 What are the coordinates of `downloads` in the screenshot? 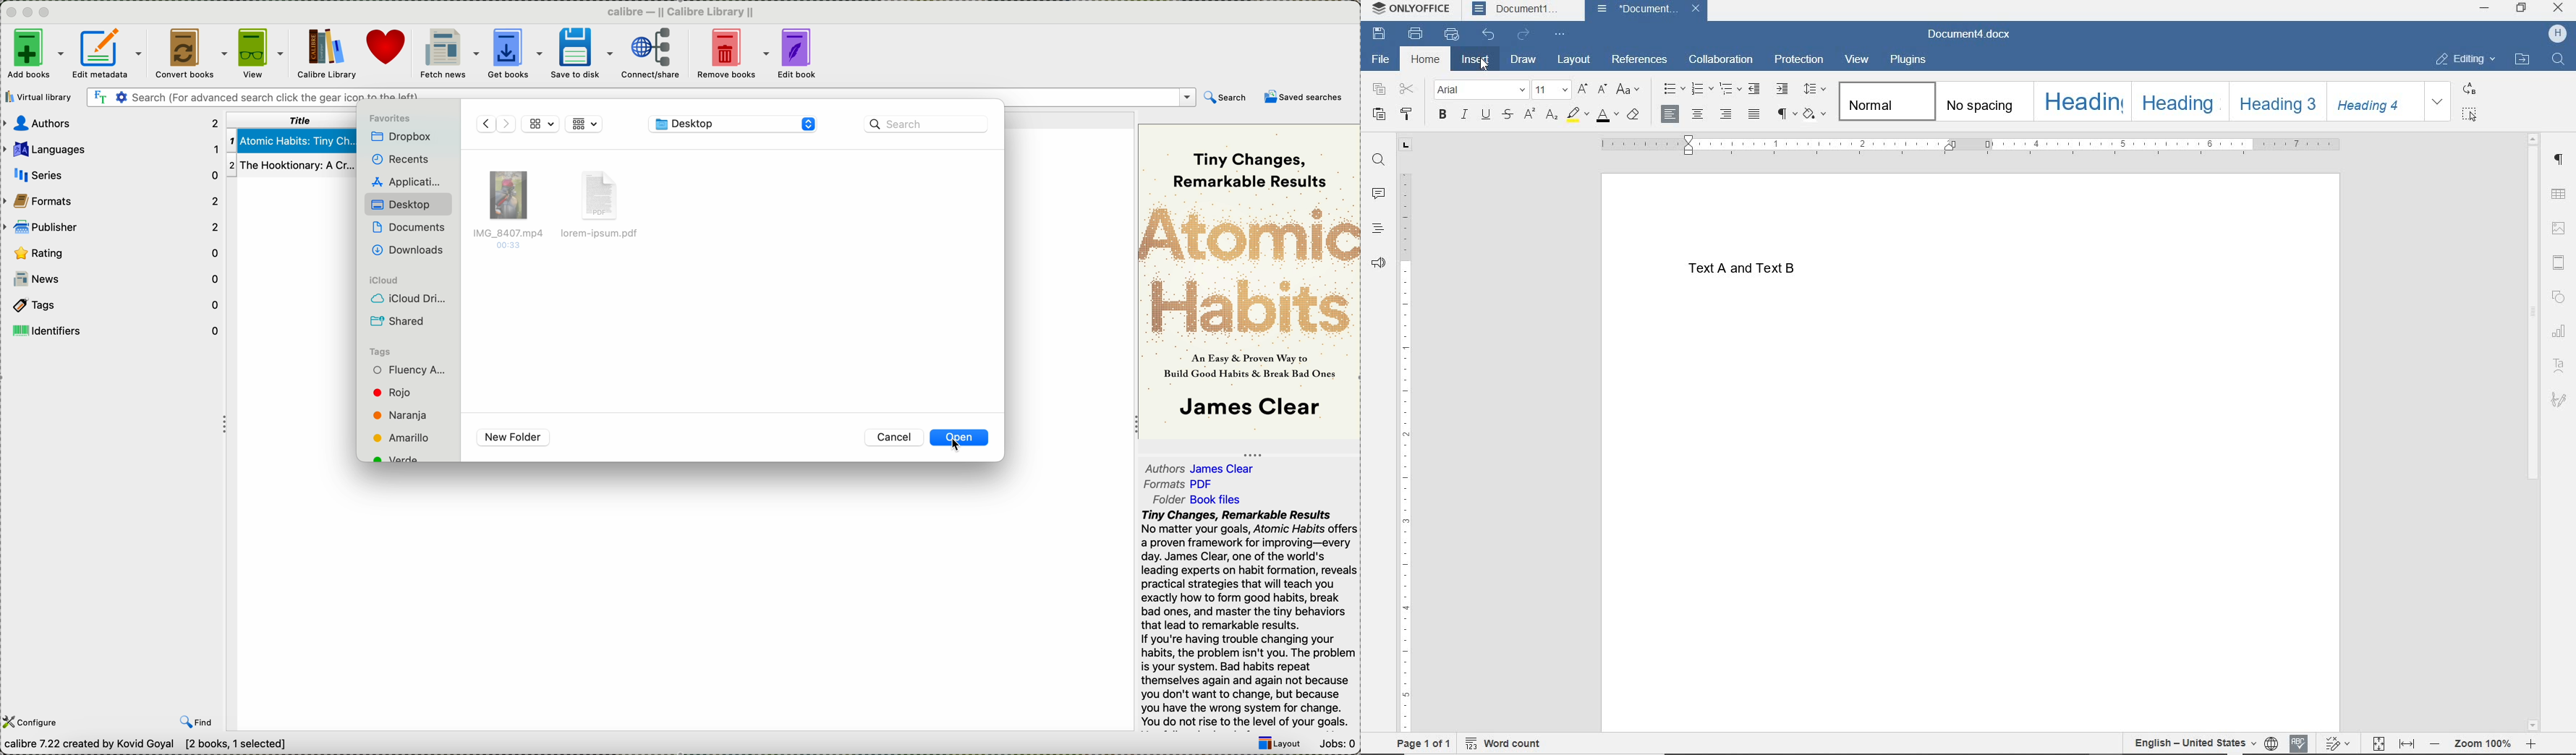 It's located at (412, 251).